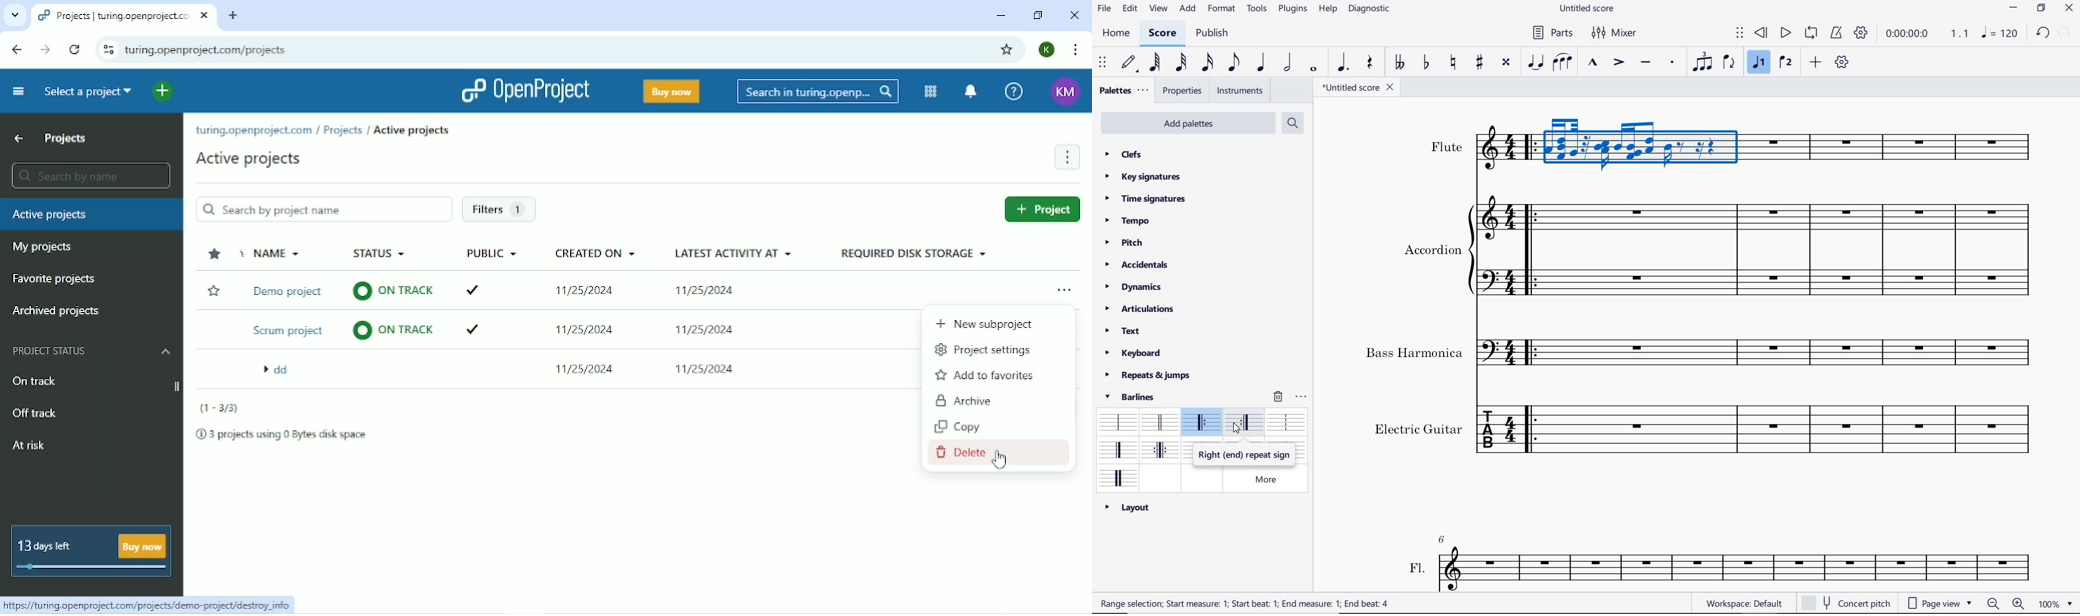 This screenshot has height=616, width=2100. Describe the element at coordinates (28, 447) in the screenshot. I see `At risk` at that location.